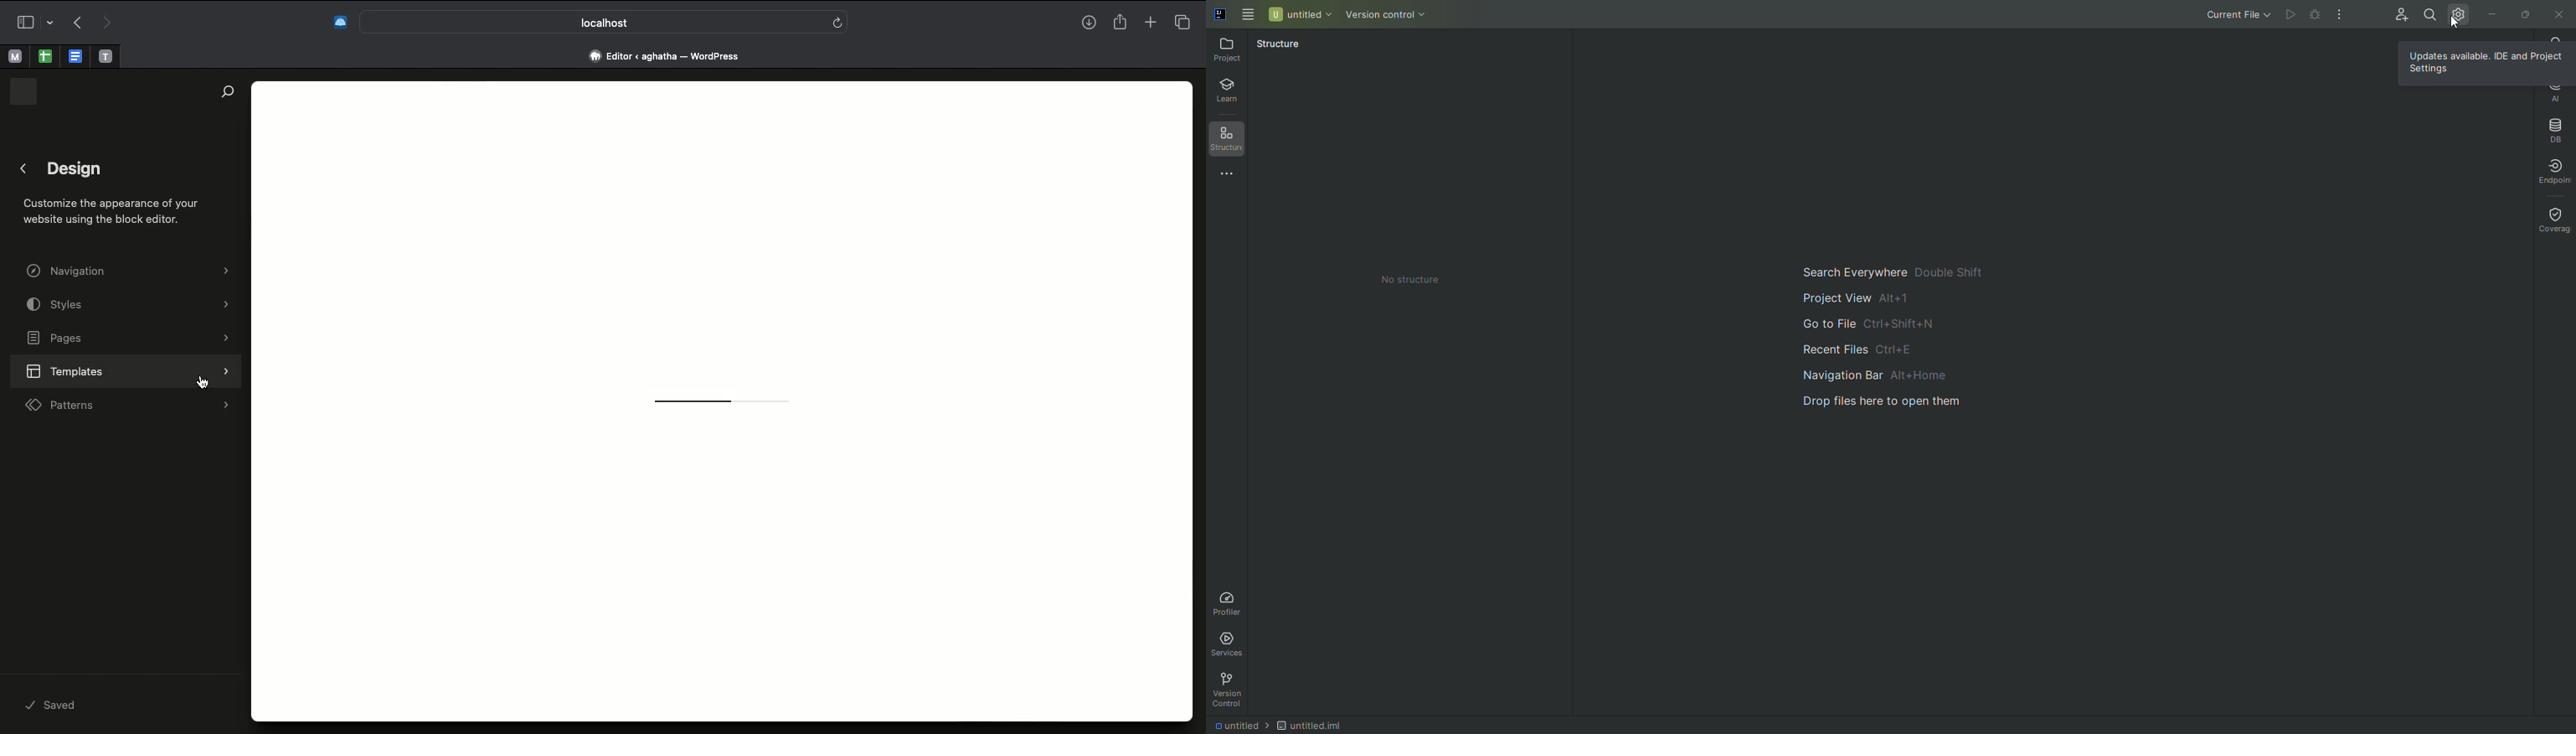 Image resolution: width=2576 pixels, height=756 pixels. I want to click on Templates, so click(127, 370).